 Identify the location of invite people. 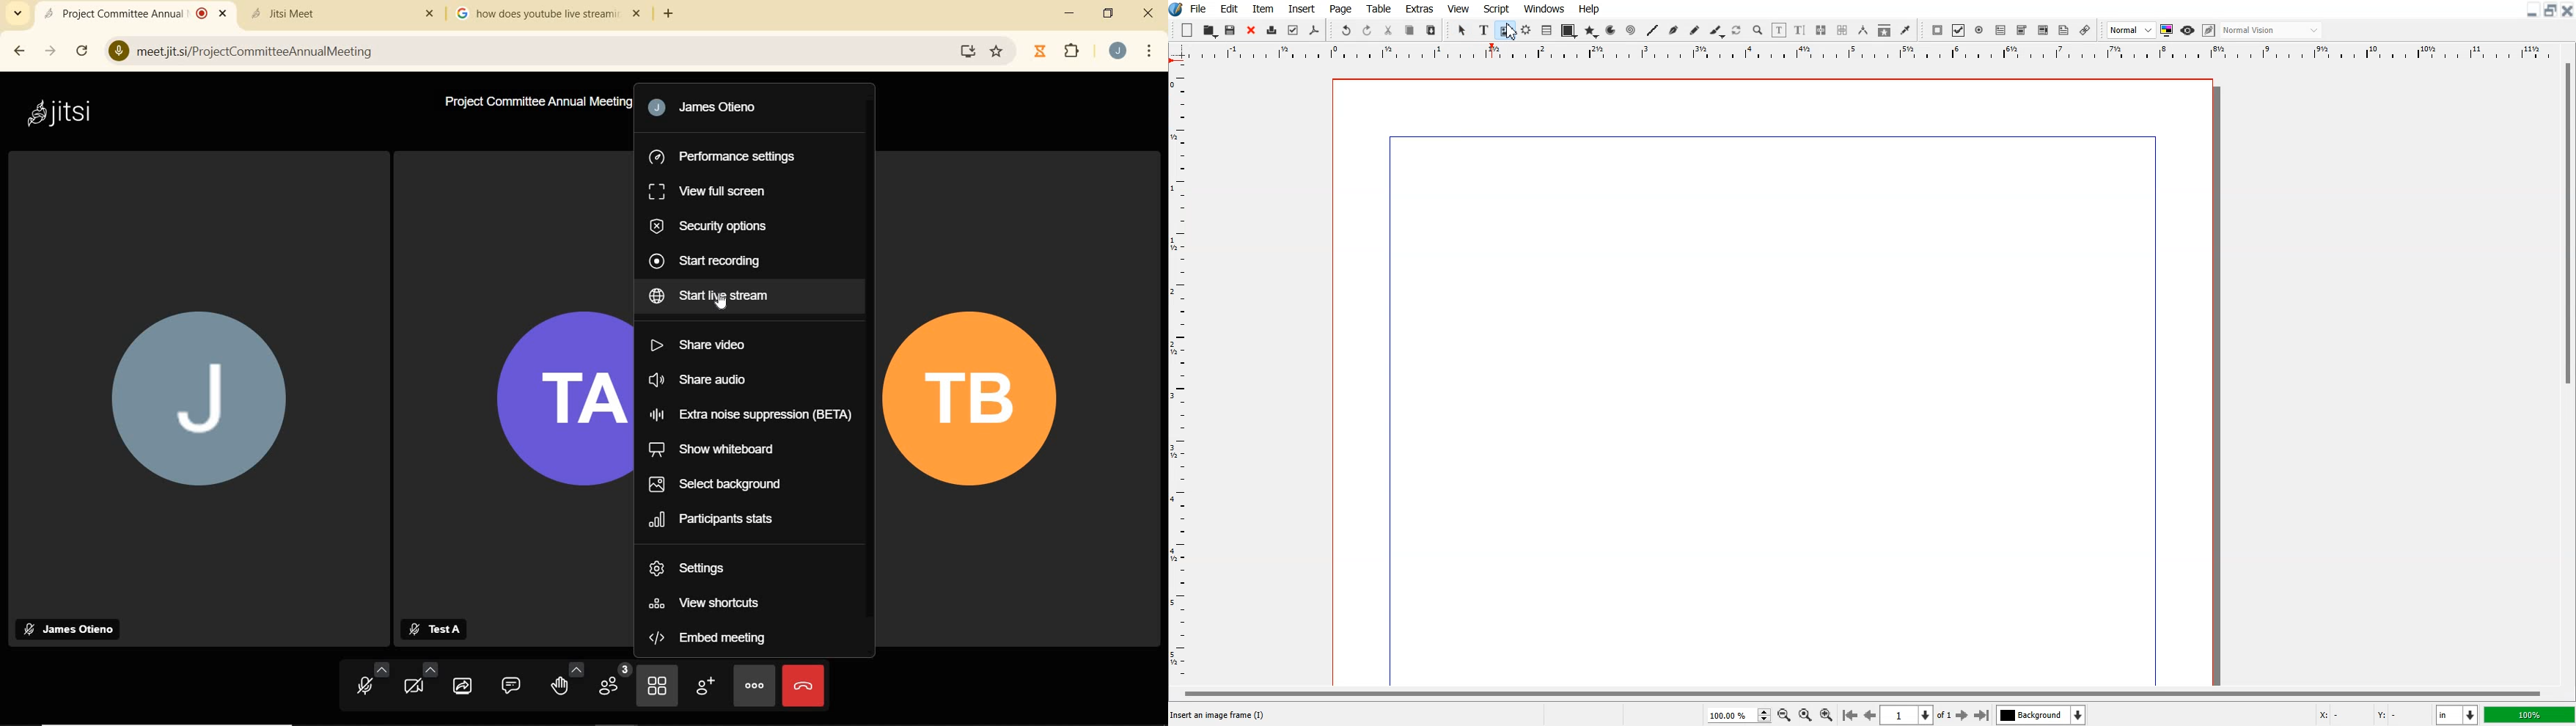
(704, 686).